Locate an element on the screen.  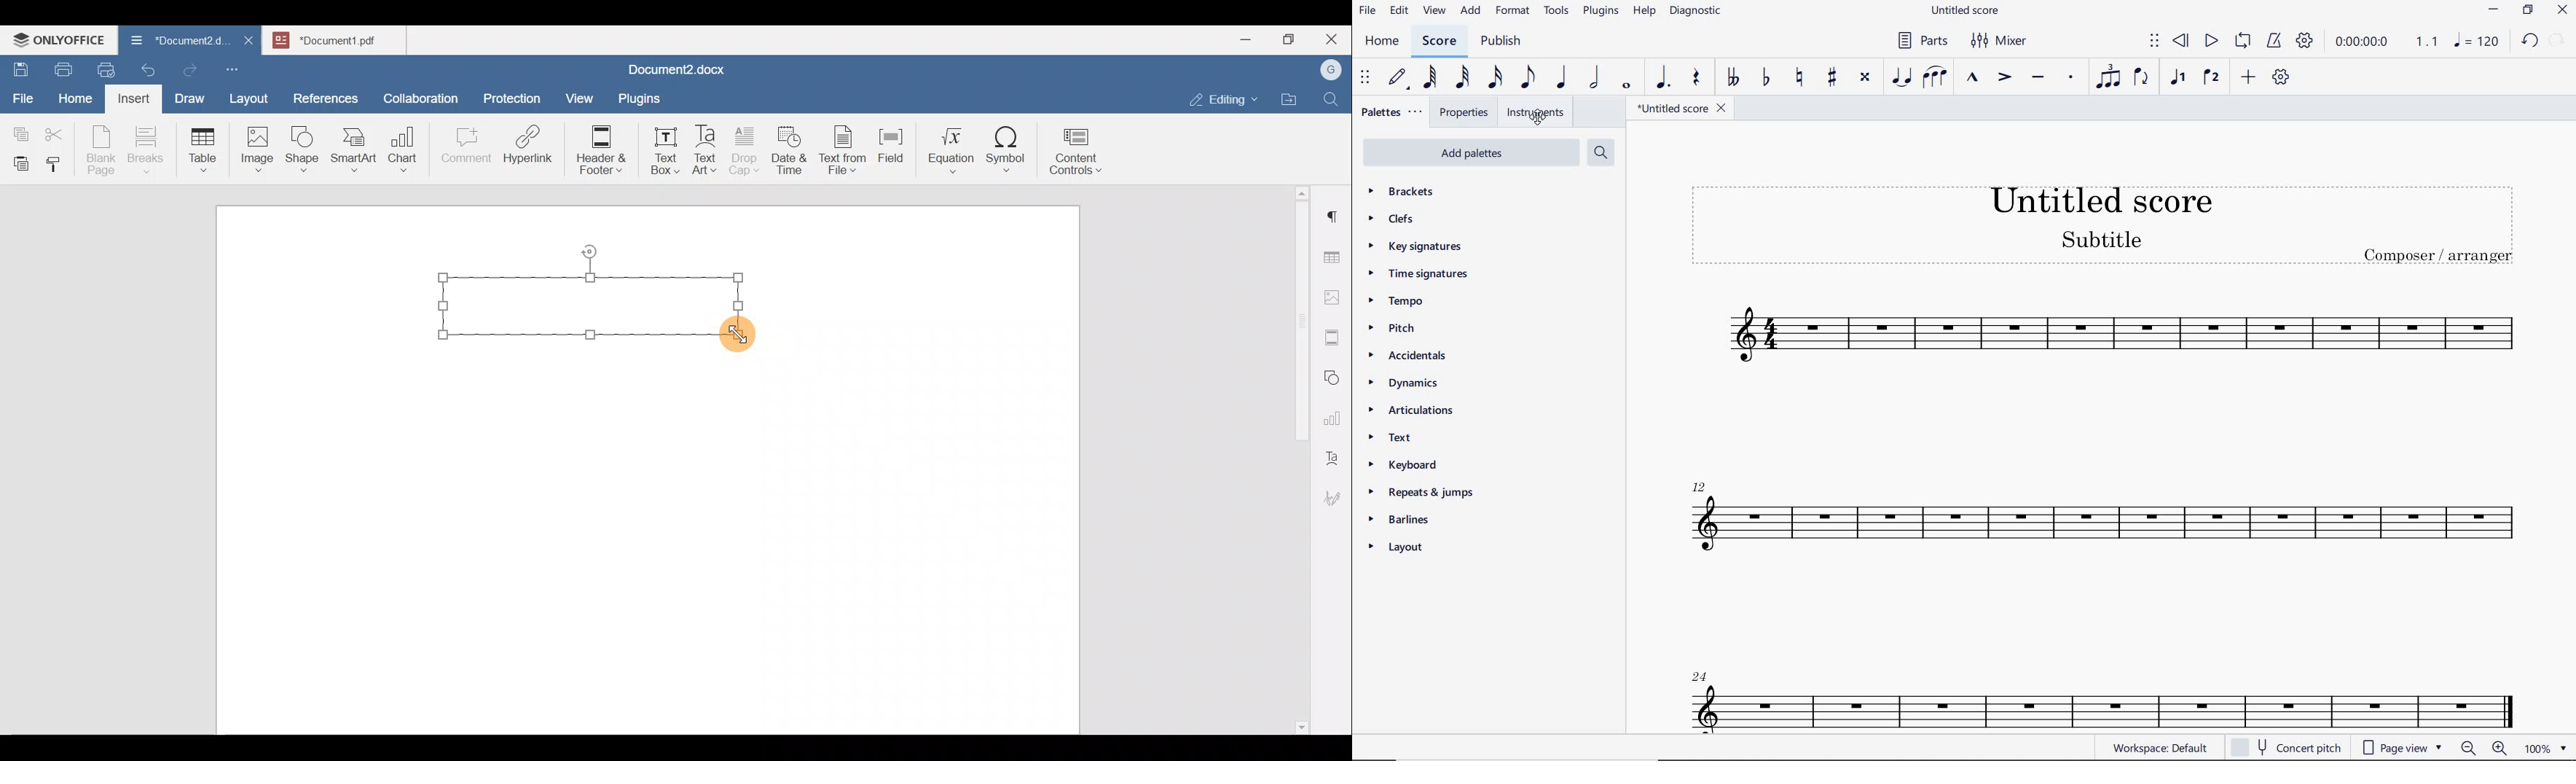
Copy style is located at coordinates (58, 161).